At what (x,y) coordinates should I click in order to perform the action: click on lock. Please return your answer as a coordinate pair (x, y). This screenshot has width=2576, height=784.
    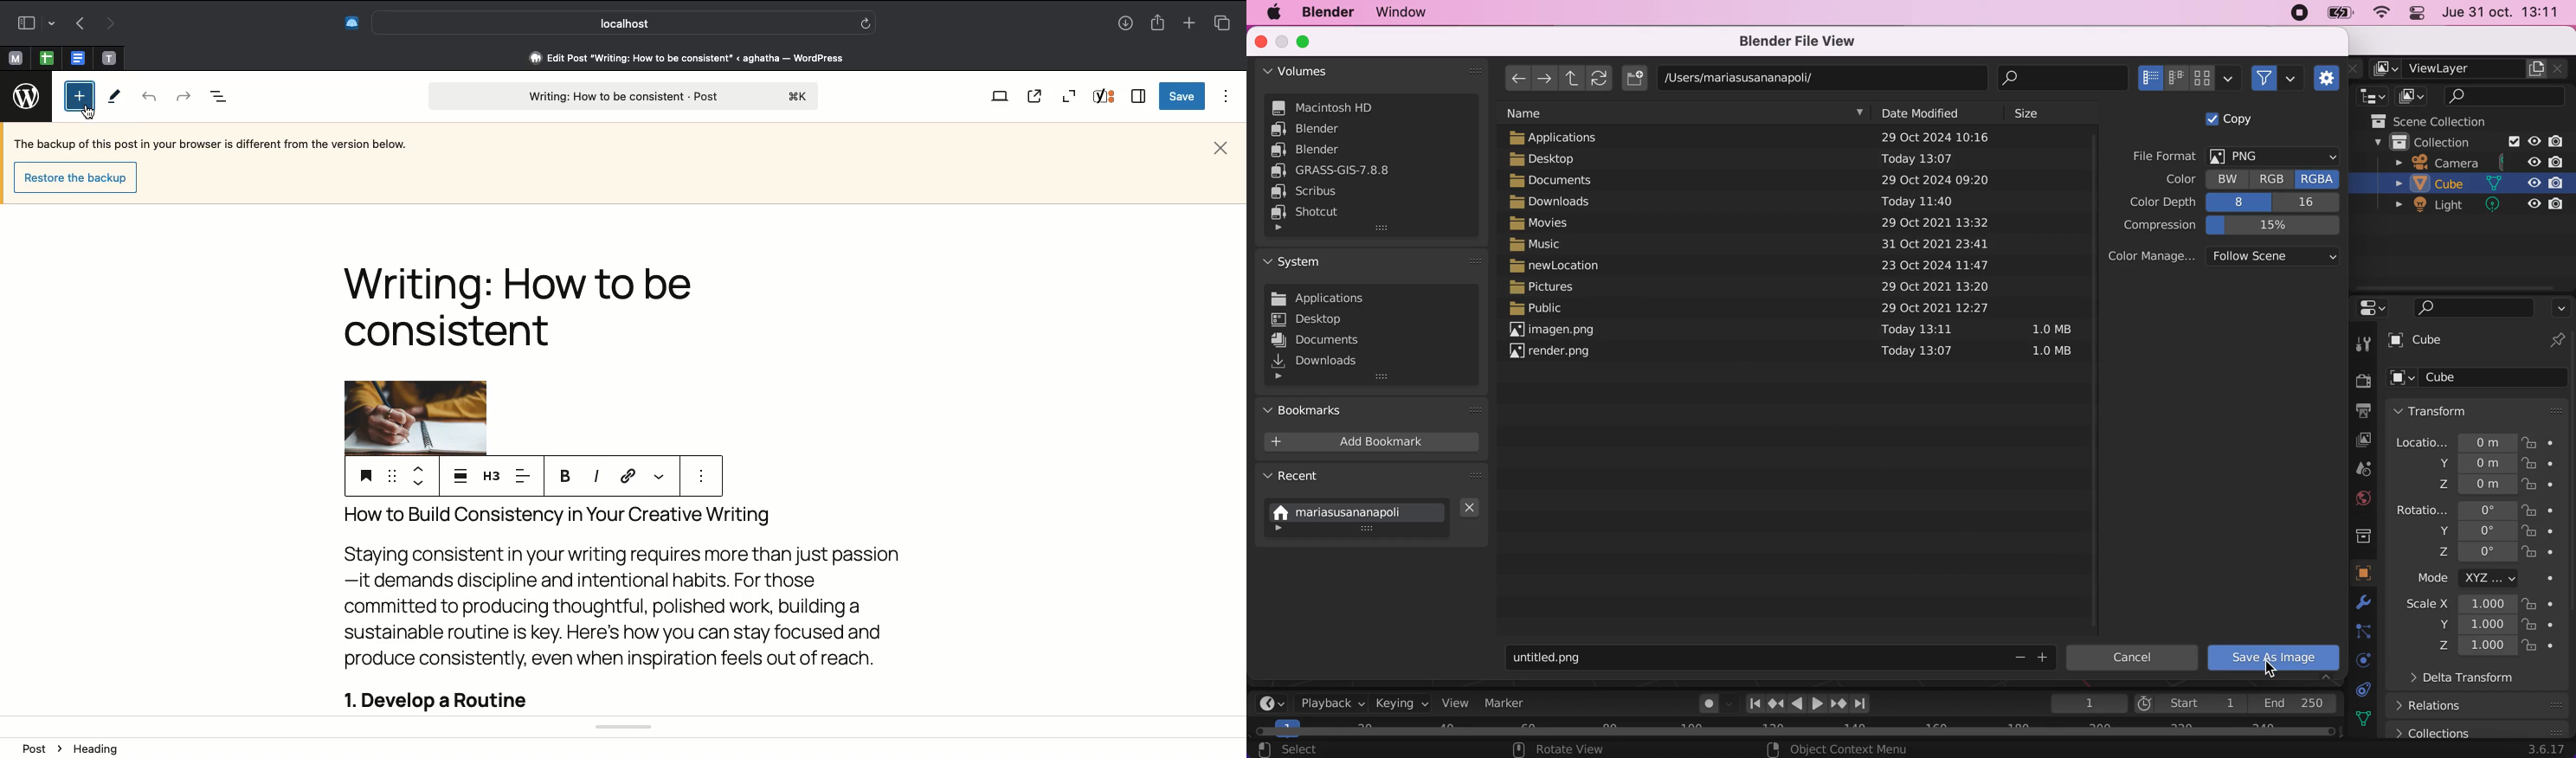
    Looking at the image, I should click on (2541, 648).